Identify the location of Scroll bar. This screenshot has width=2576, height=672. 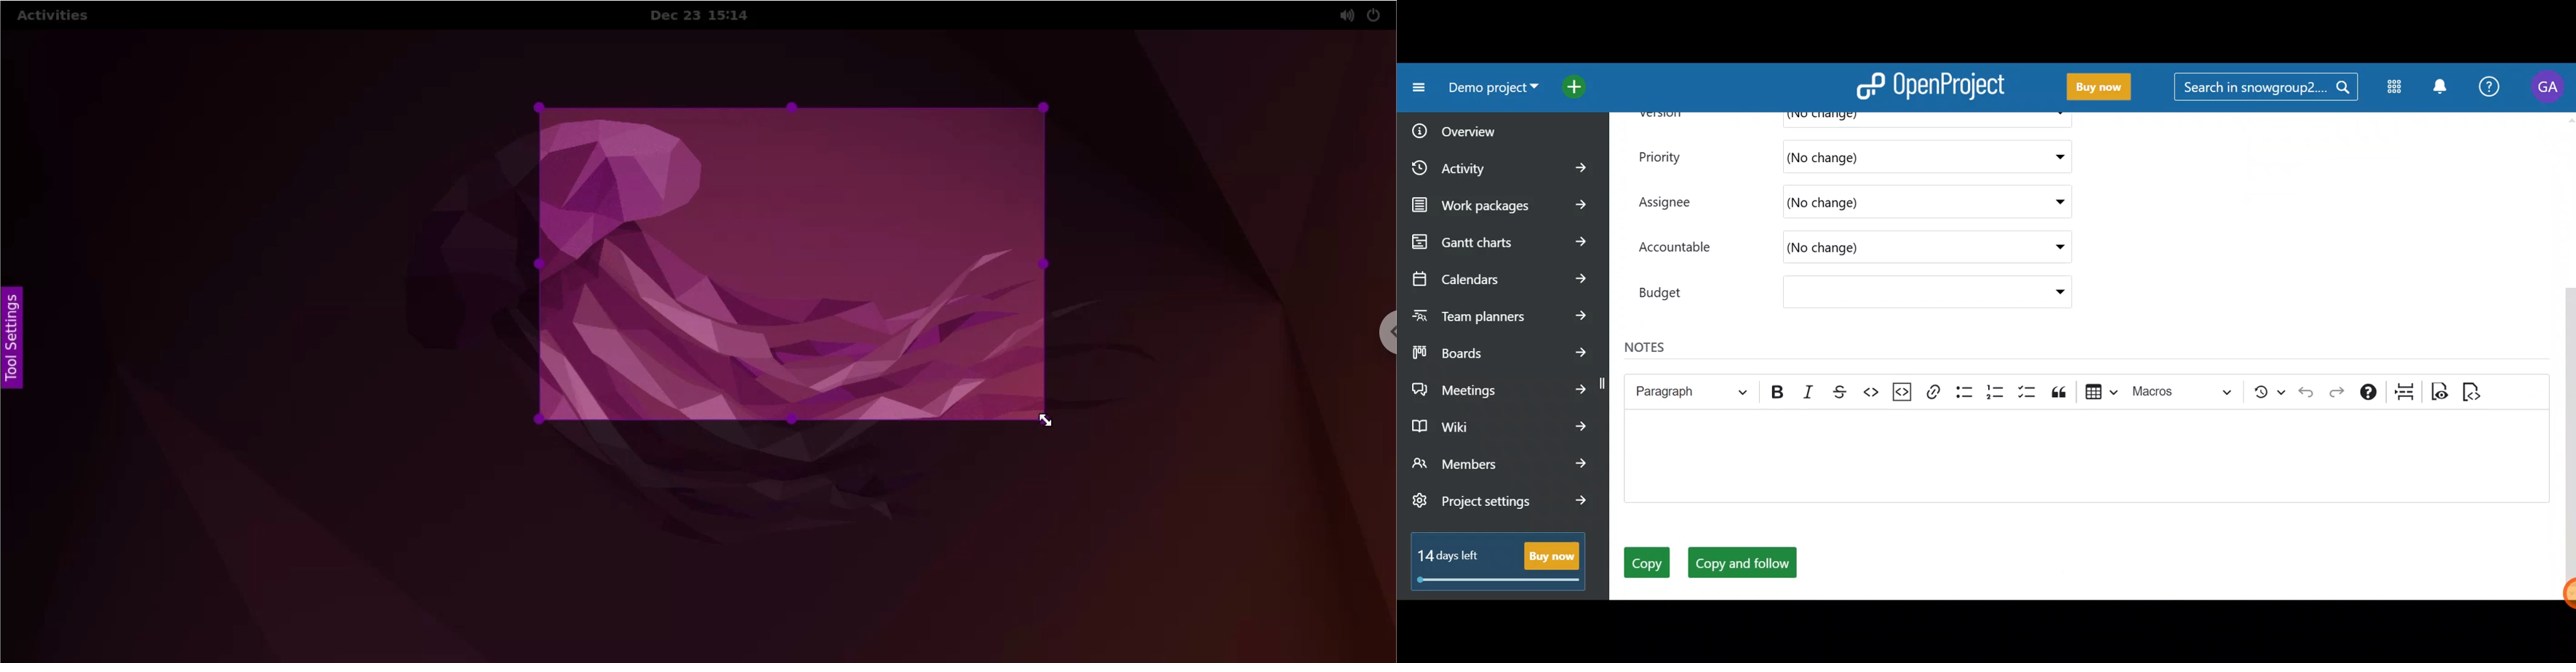
(2569, 354).